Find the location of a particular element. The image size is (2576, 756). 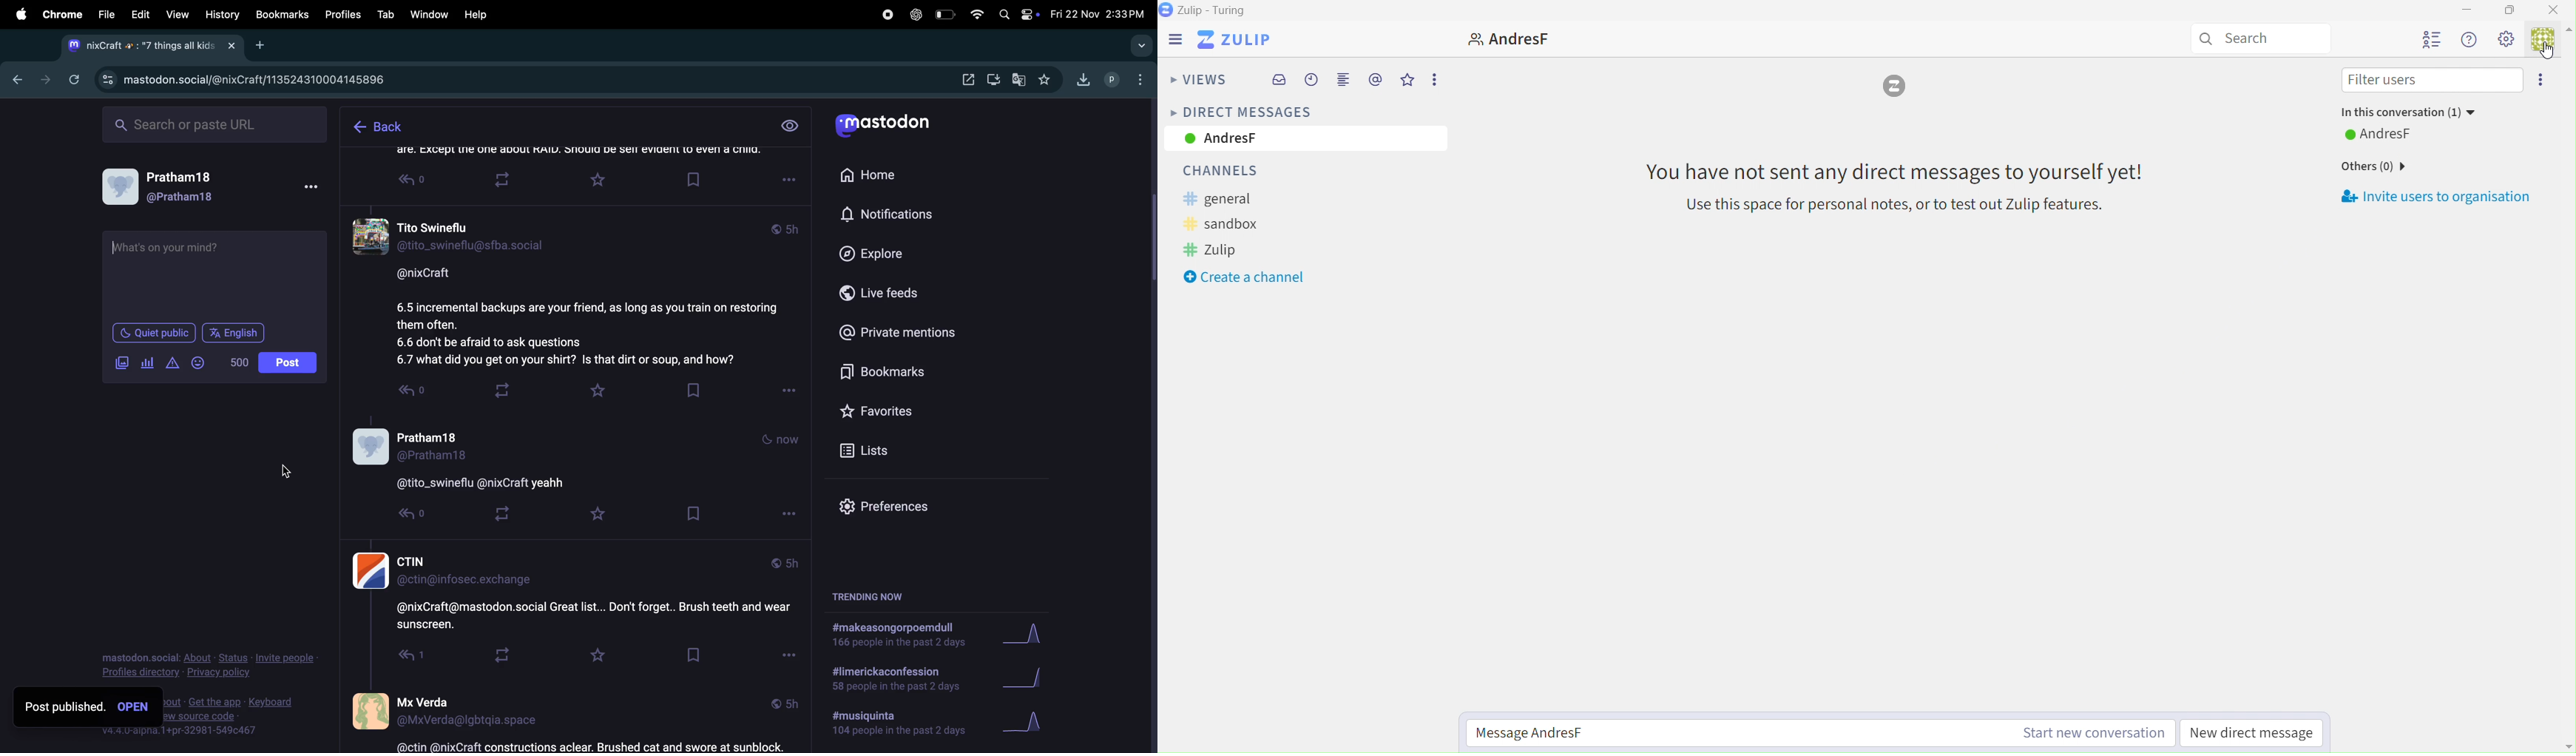

mastodon.social: About - Status - Invite people -
Profiles directory - Privacy policy. is located at coordinates (209, 658).